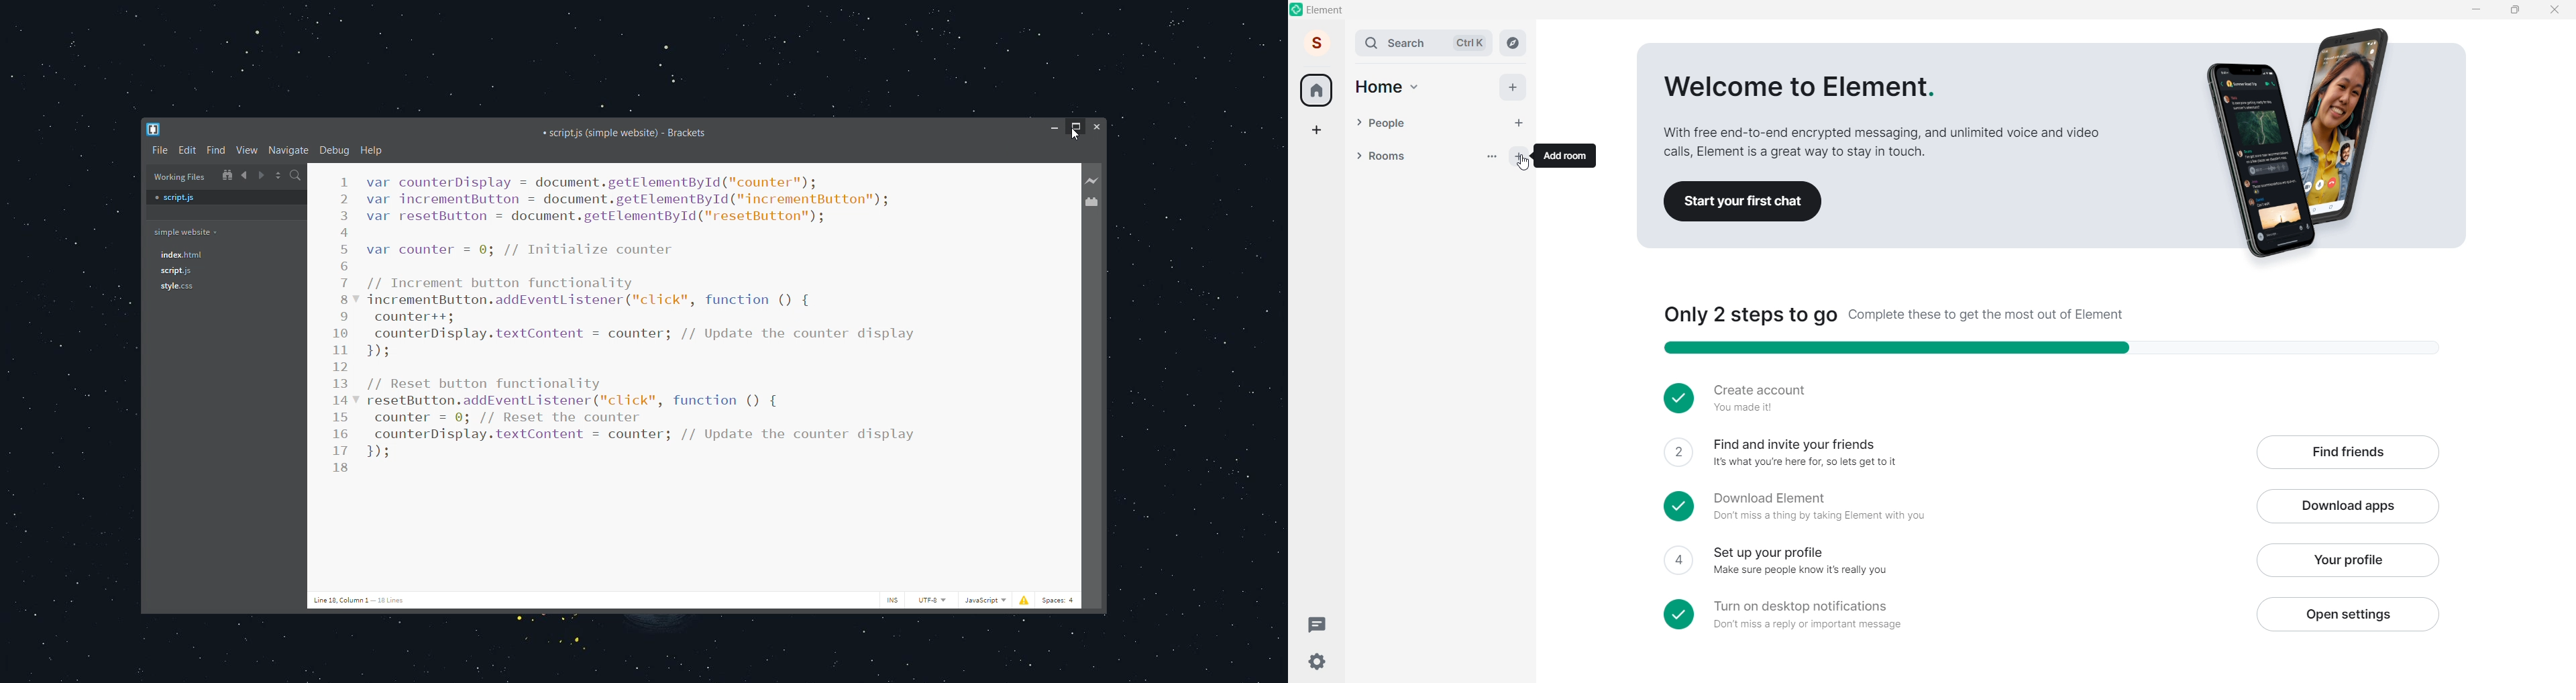 Image resolution: width=2576 pixels, height=700 pixels. What do you see at coordinates (1423, 157) in the screenshot?
I see `Rooms` at bounding box center [1423, 157].